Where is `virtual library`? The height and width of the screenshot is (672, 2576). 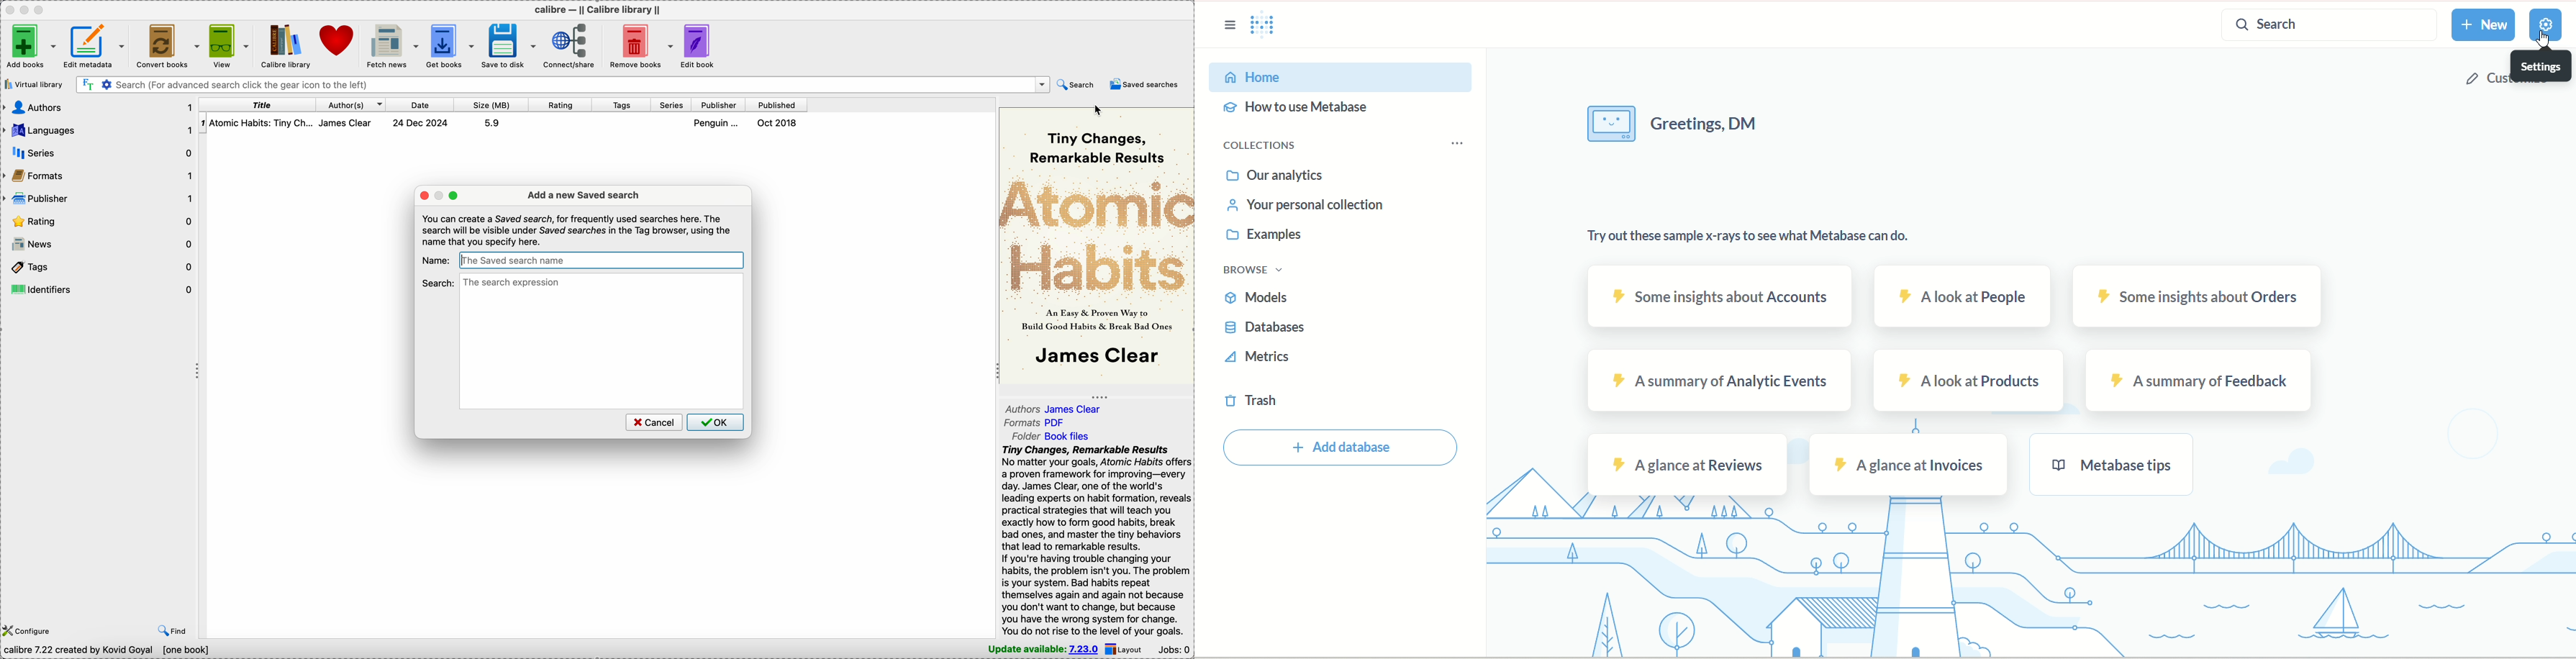
virtual library is located at coordinates (33, 84).